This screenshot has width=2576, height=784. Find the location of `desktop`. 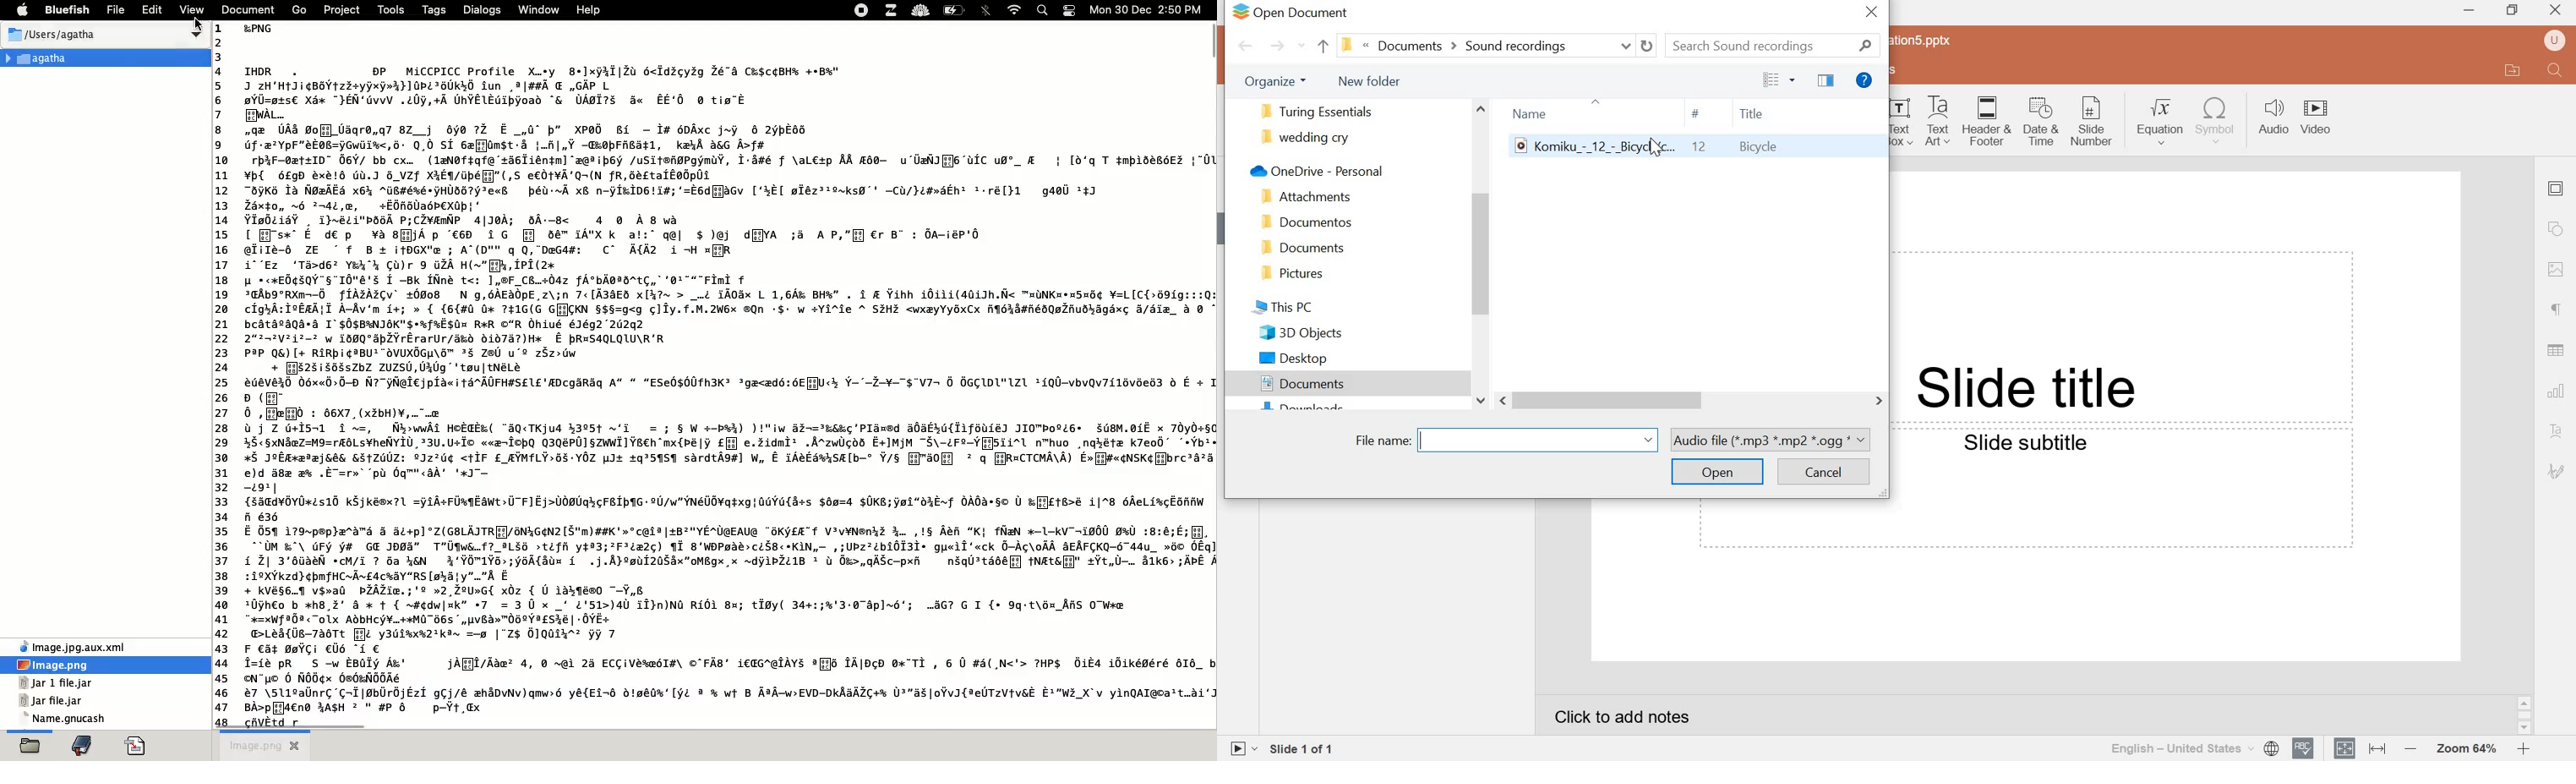

desktop is located at coordinates (1296, 359).